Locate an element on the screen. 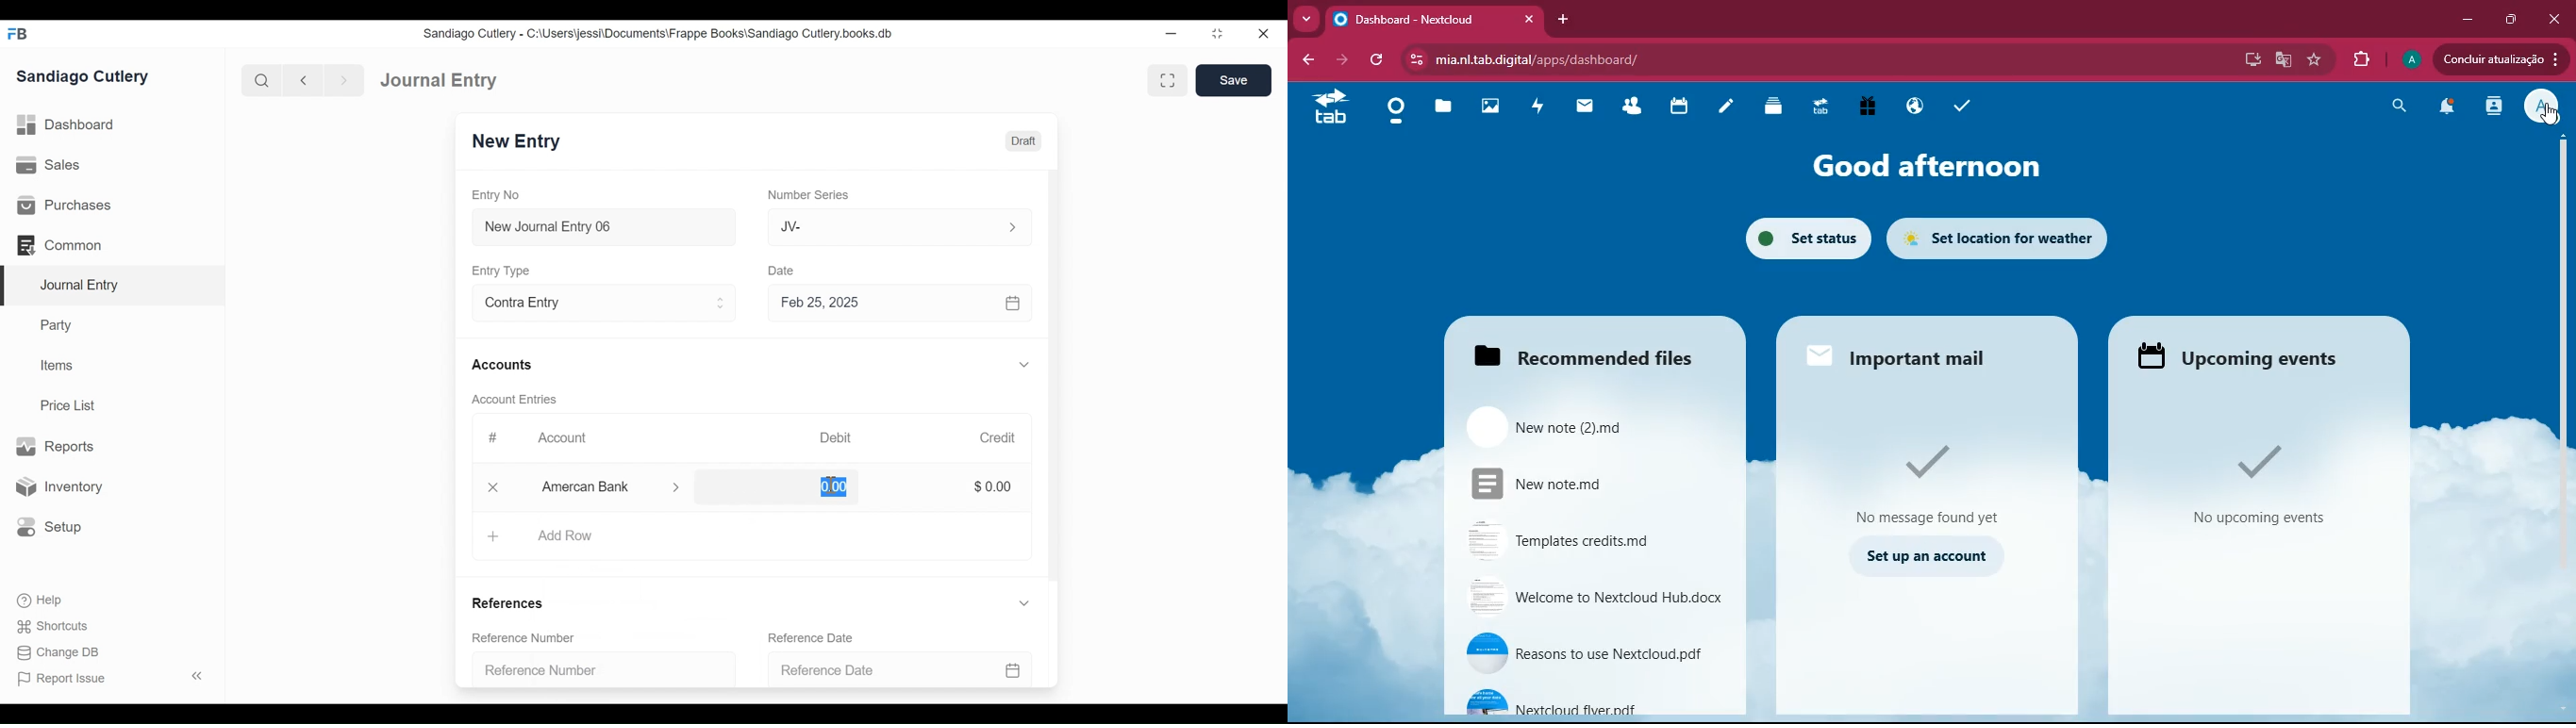 This screenshot has width=2576, height=728. Journal Entry is located at coordinates (439, 79).